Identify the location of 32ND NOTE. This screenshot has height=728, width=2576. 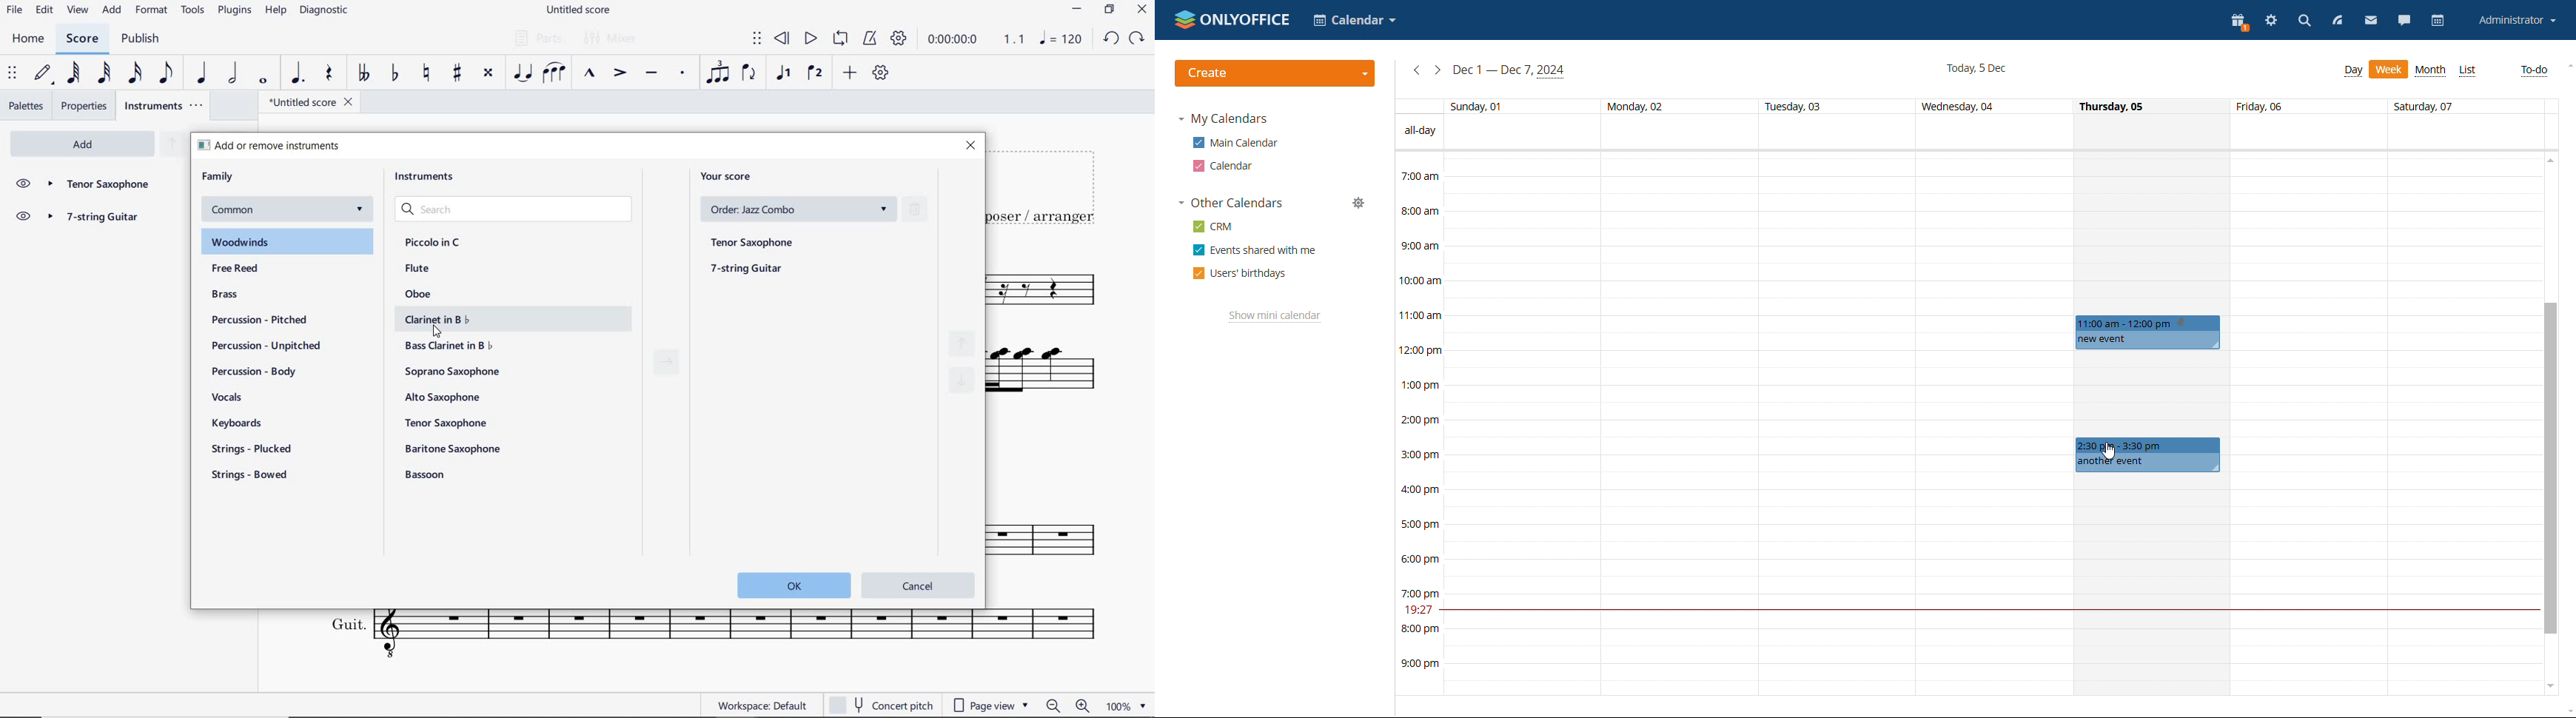
(106, 73).